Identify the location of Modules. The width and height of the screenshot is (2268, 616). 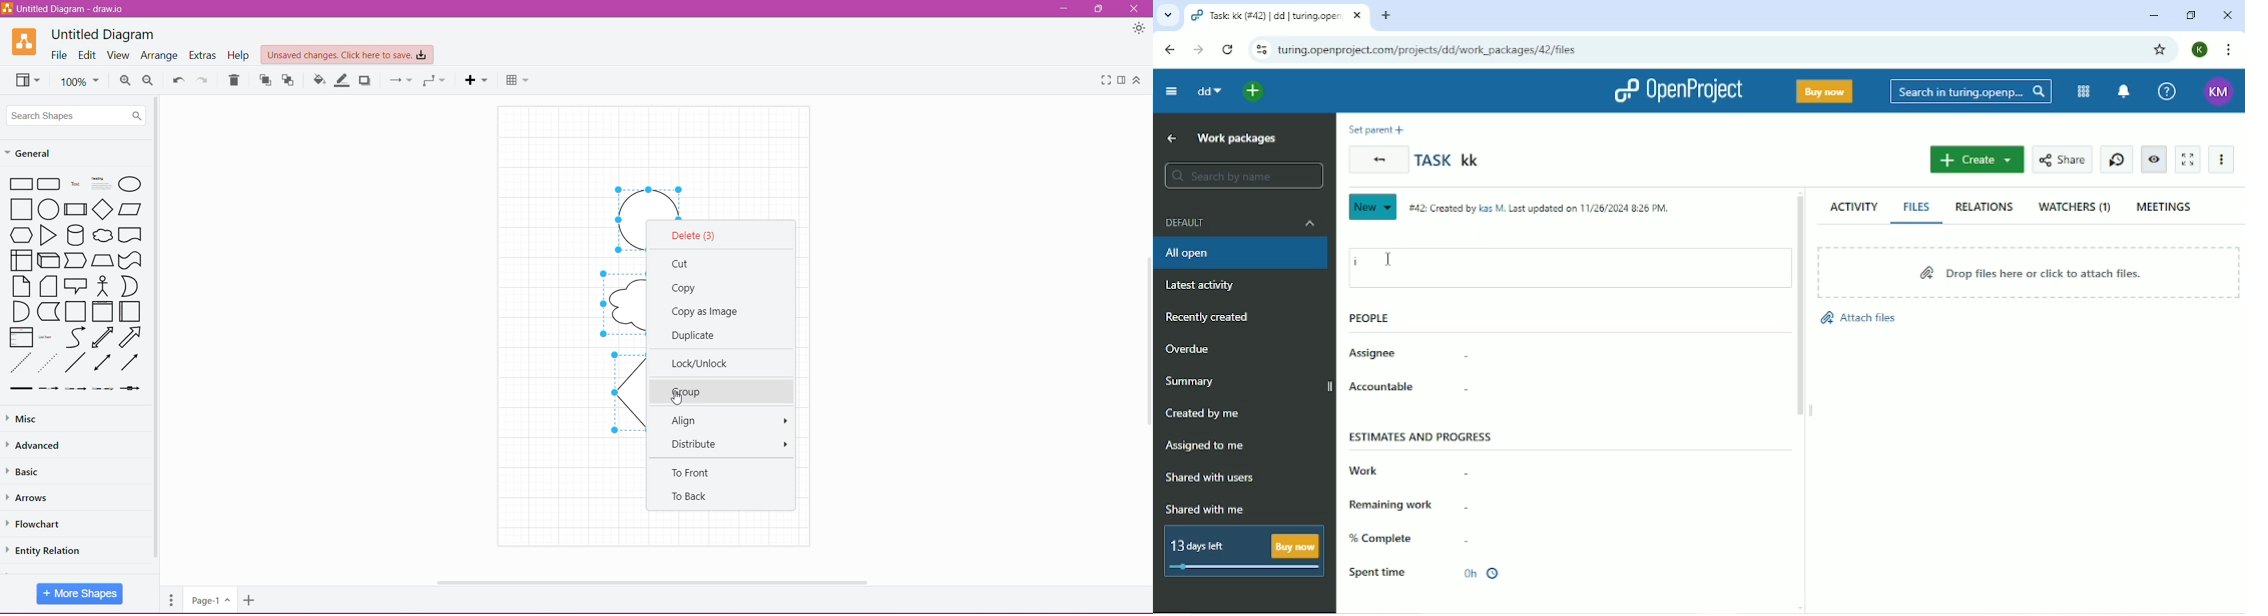
(2083, 91).